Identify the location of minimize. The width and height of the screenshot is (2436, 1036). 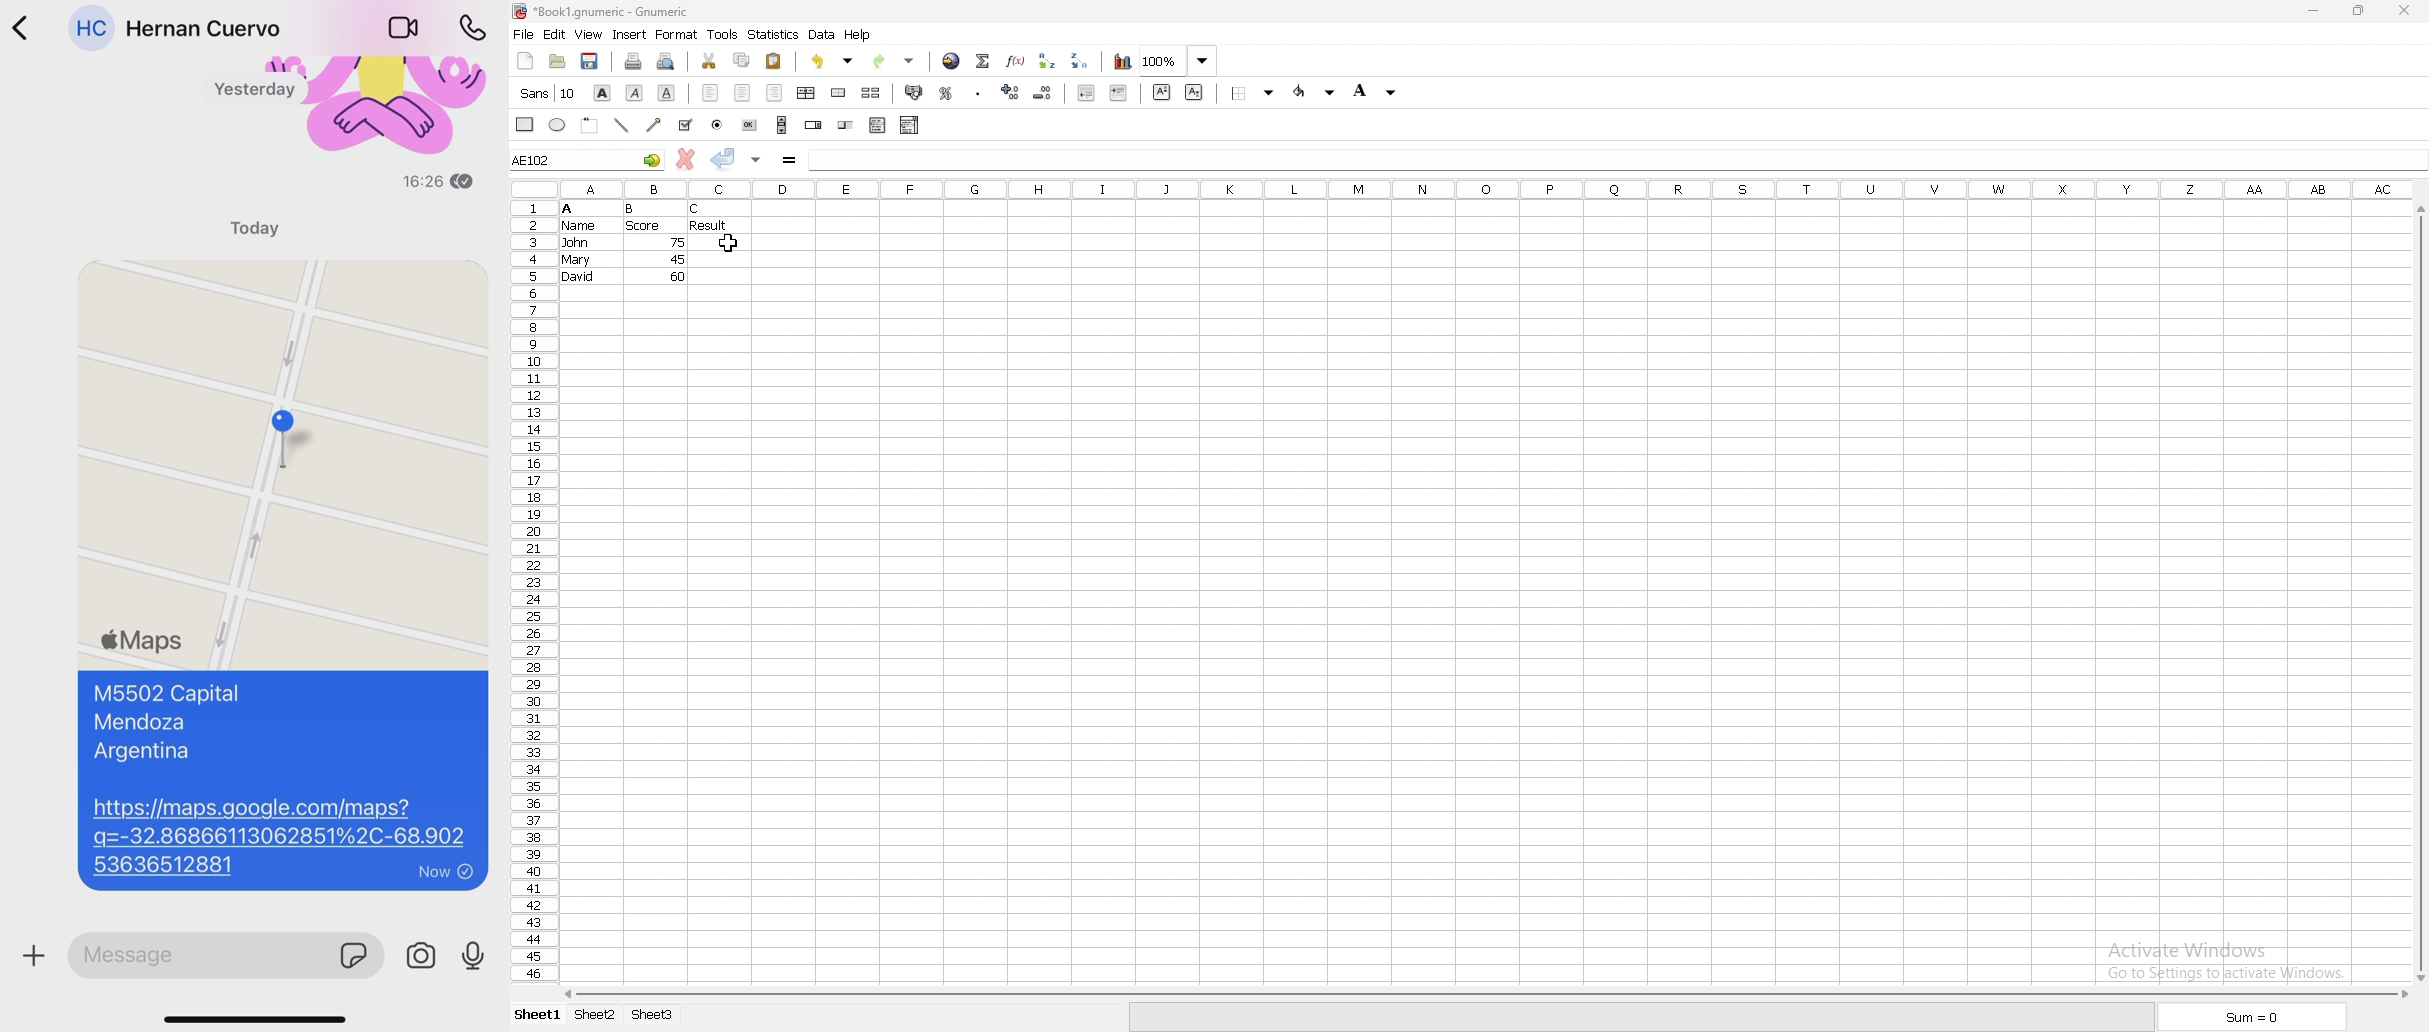
(2313, 10).